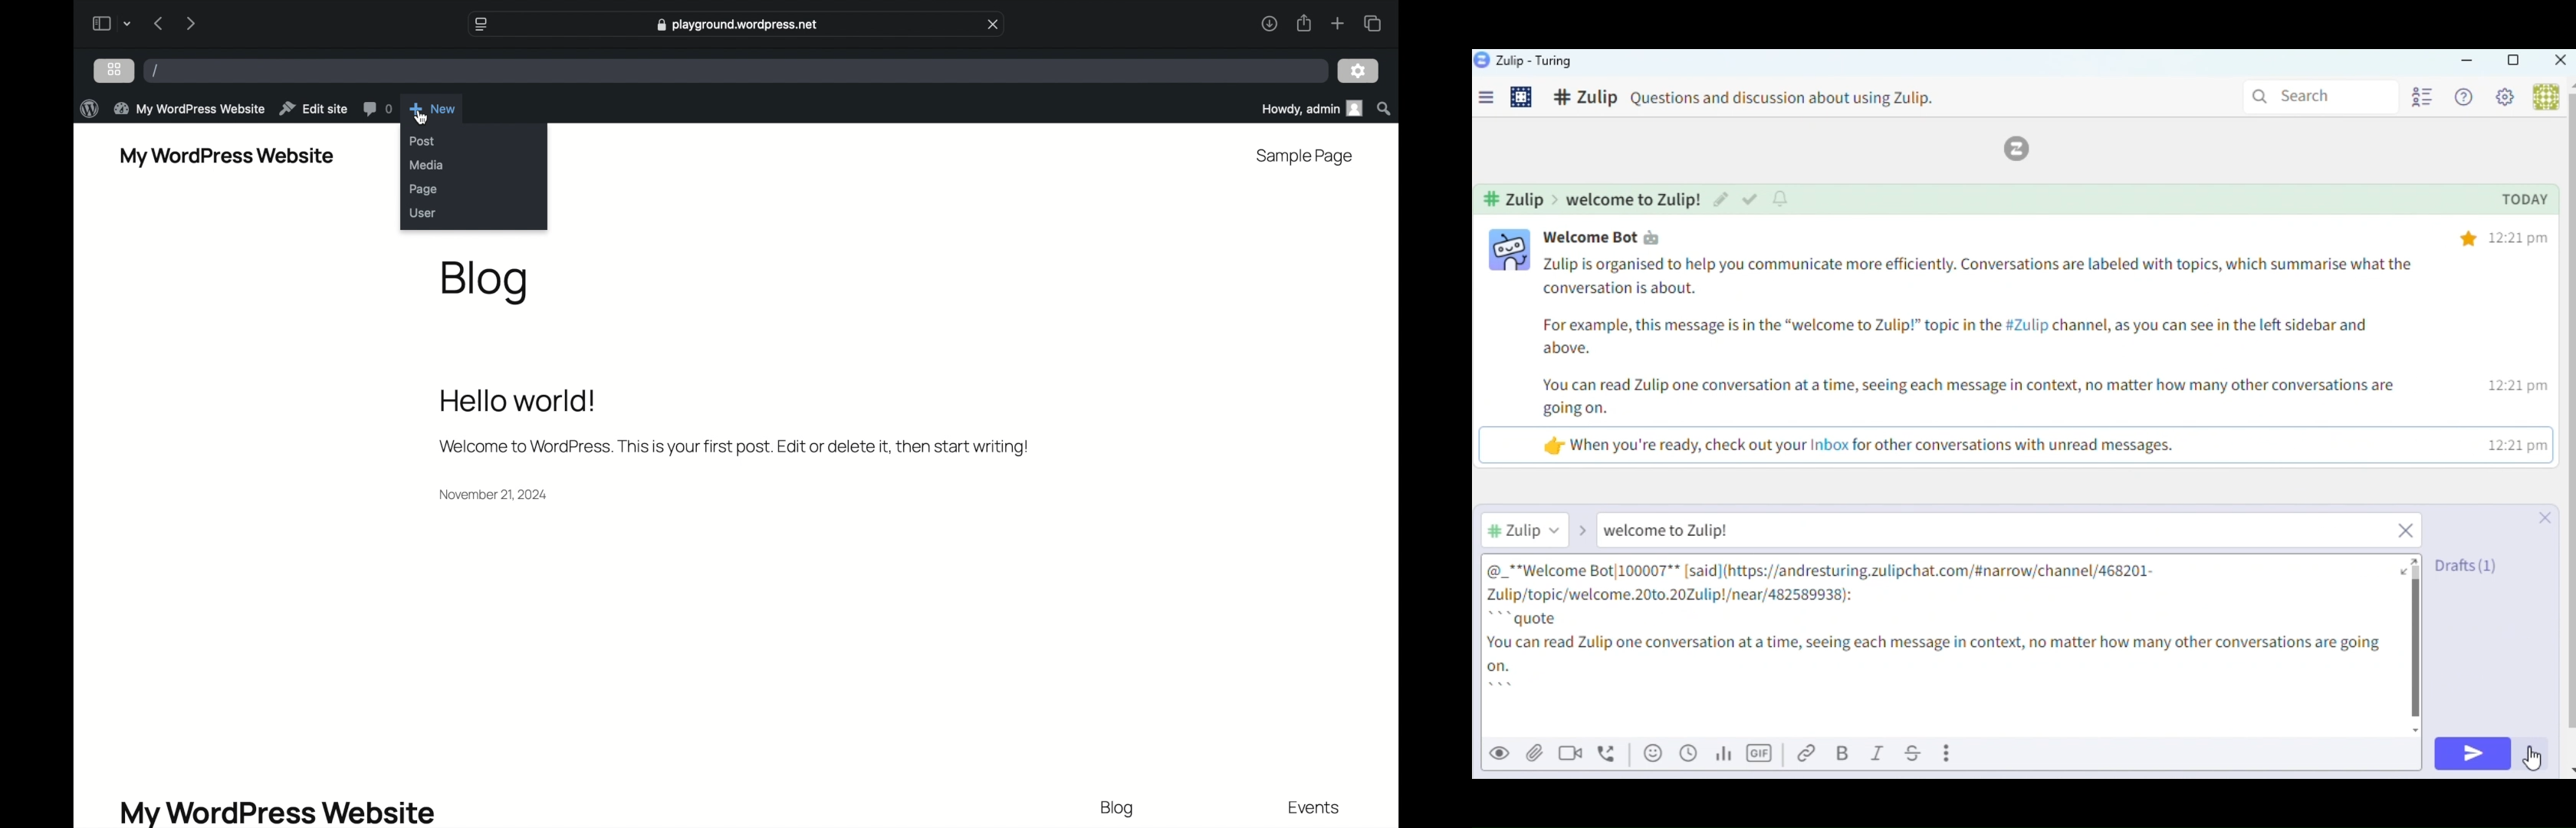 The width and height of the screenshot is (2576, 840). Describe the element at coordinates (1372, 23) in the screenshot. I see `show tab overview` at that location.